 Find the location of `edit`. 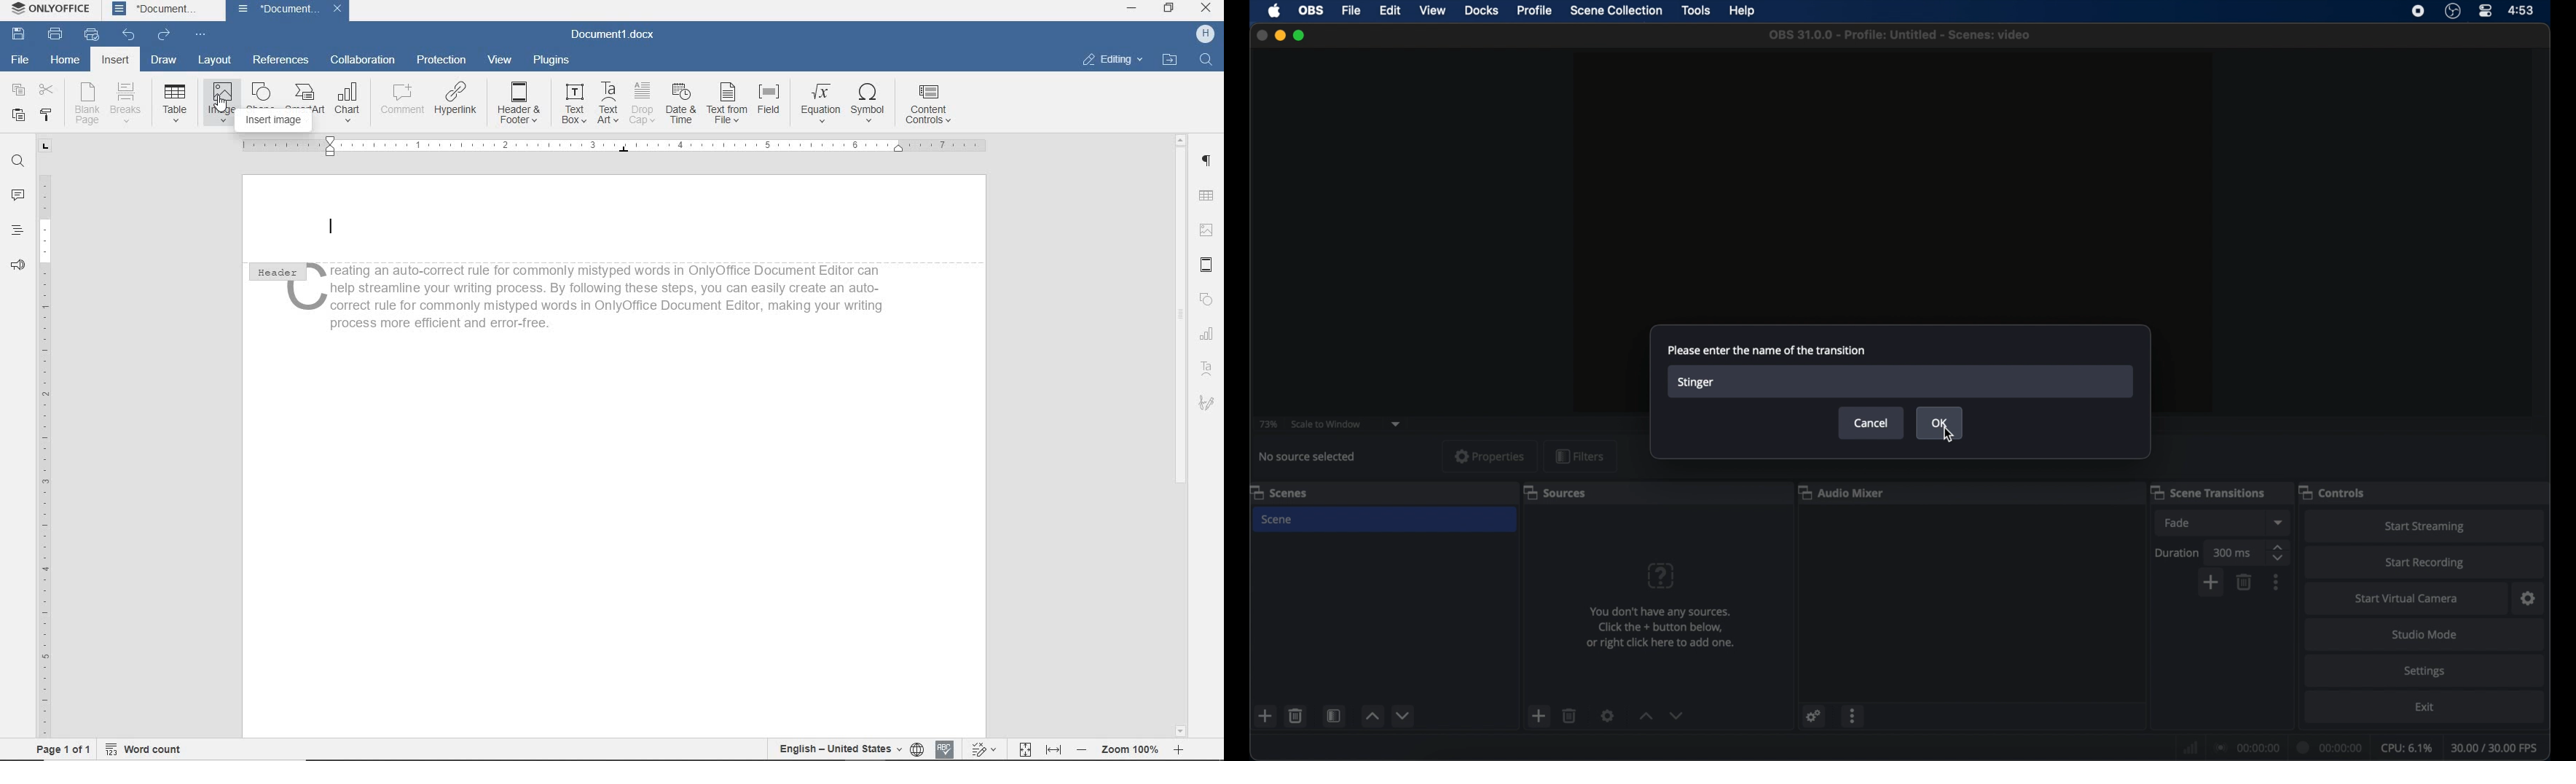

edit is located at coordinates (1389, 10).